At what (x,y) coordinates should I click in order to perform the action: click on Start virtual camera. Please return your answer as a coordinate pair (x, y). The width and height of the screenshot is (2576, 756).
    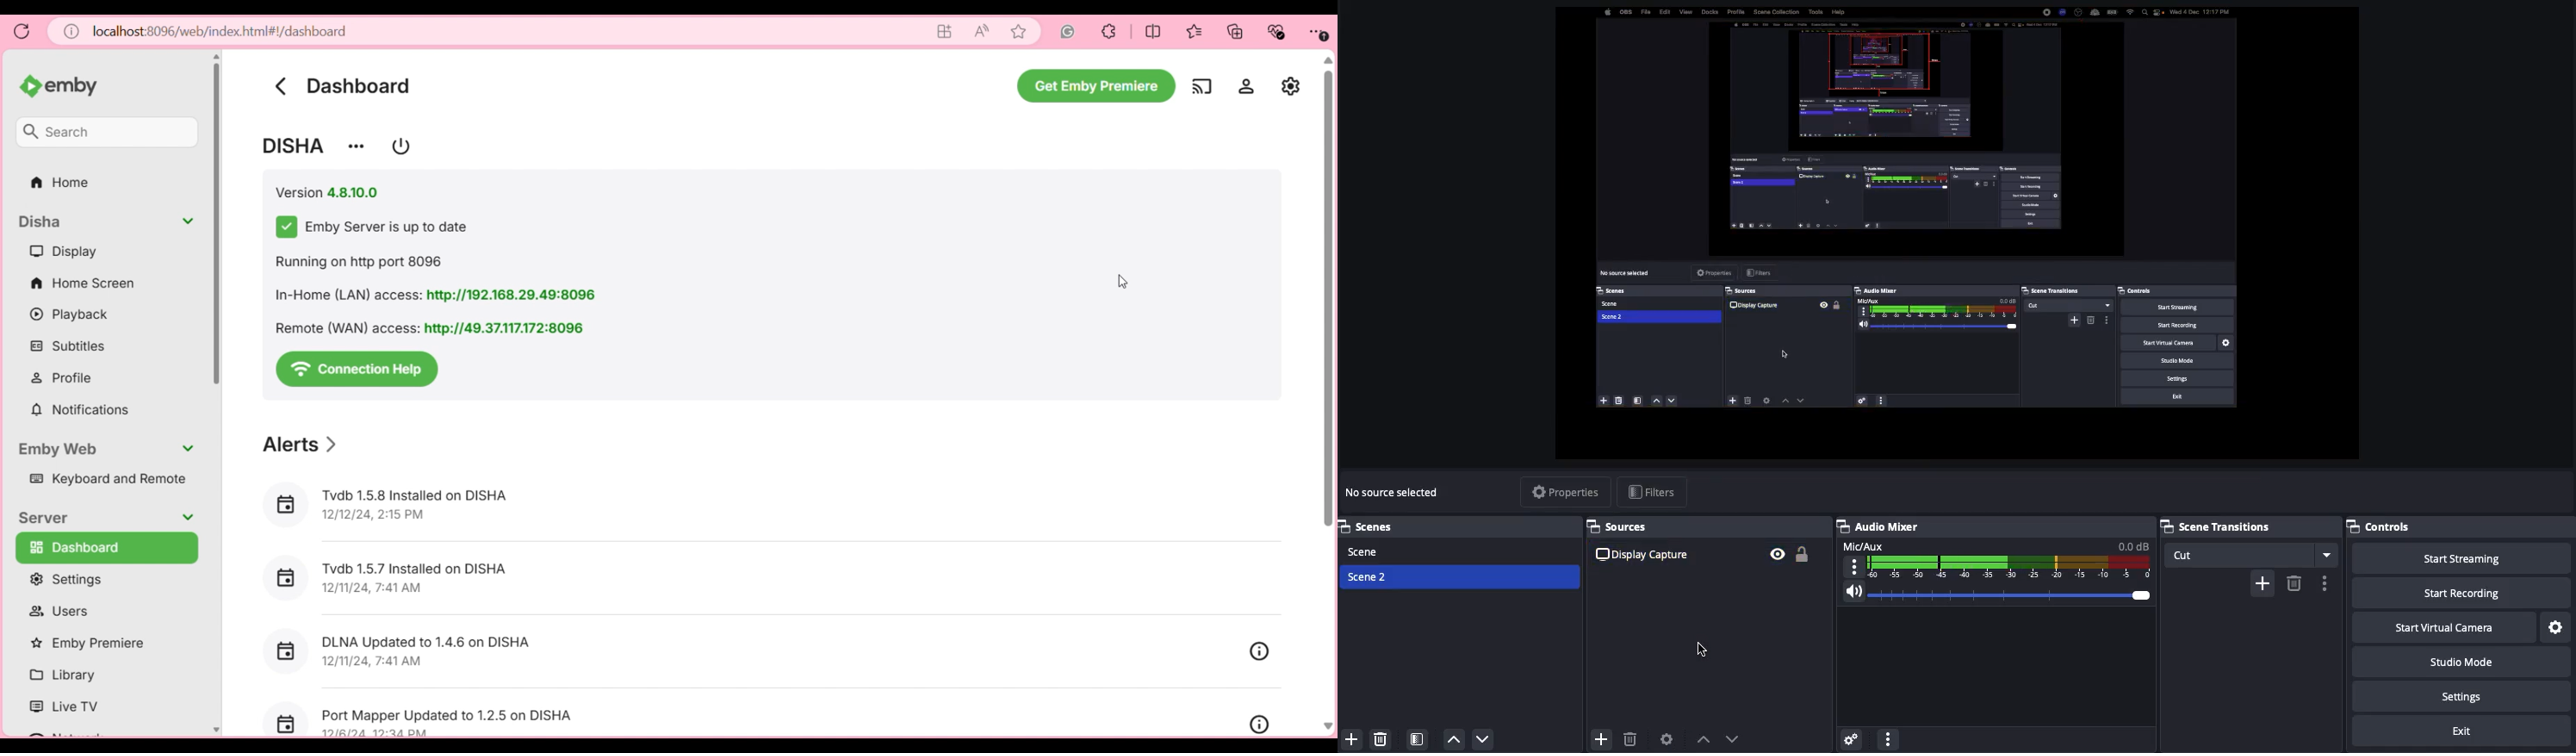
    Looking at the image, I should click on (2441, 625).